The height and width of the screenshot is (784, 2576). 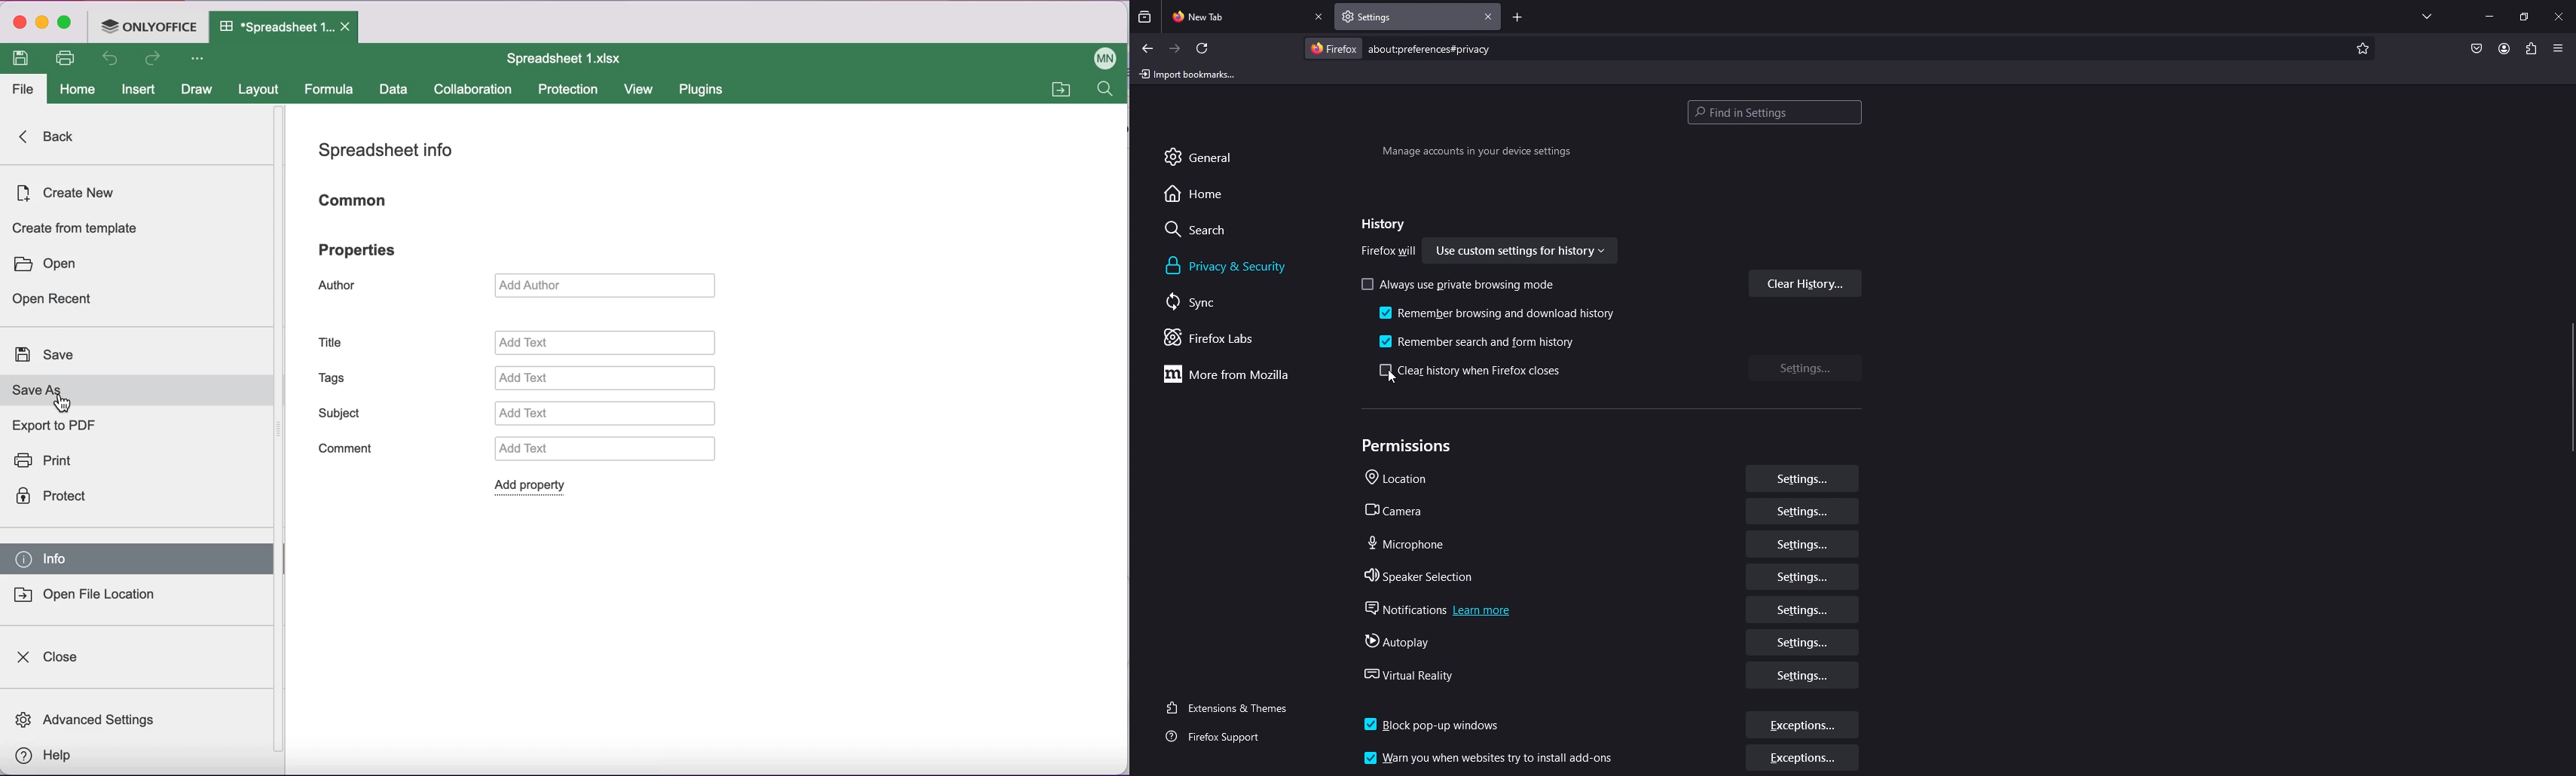 What do you see at coordinates (55, 356) in the screenshot?
I see `save` at bounding box center [55, 356].